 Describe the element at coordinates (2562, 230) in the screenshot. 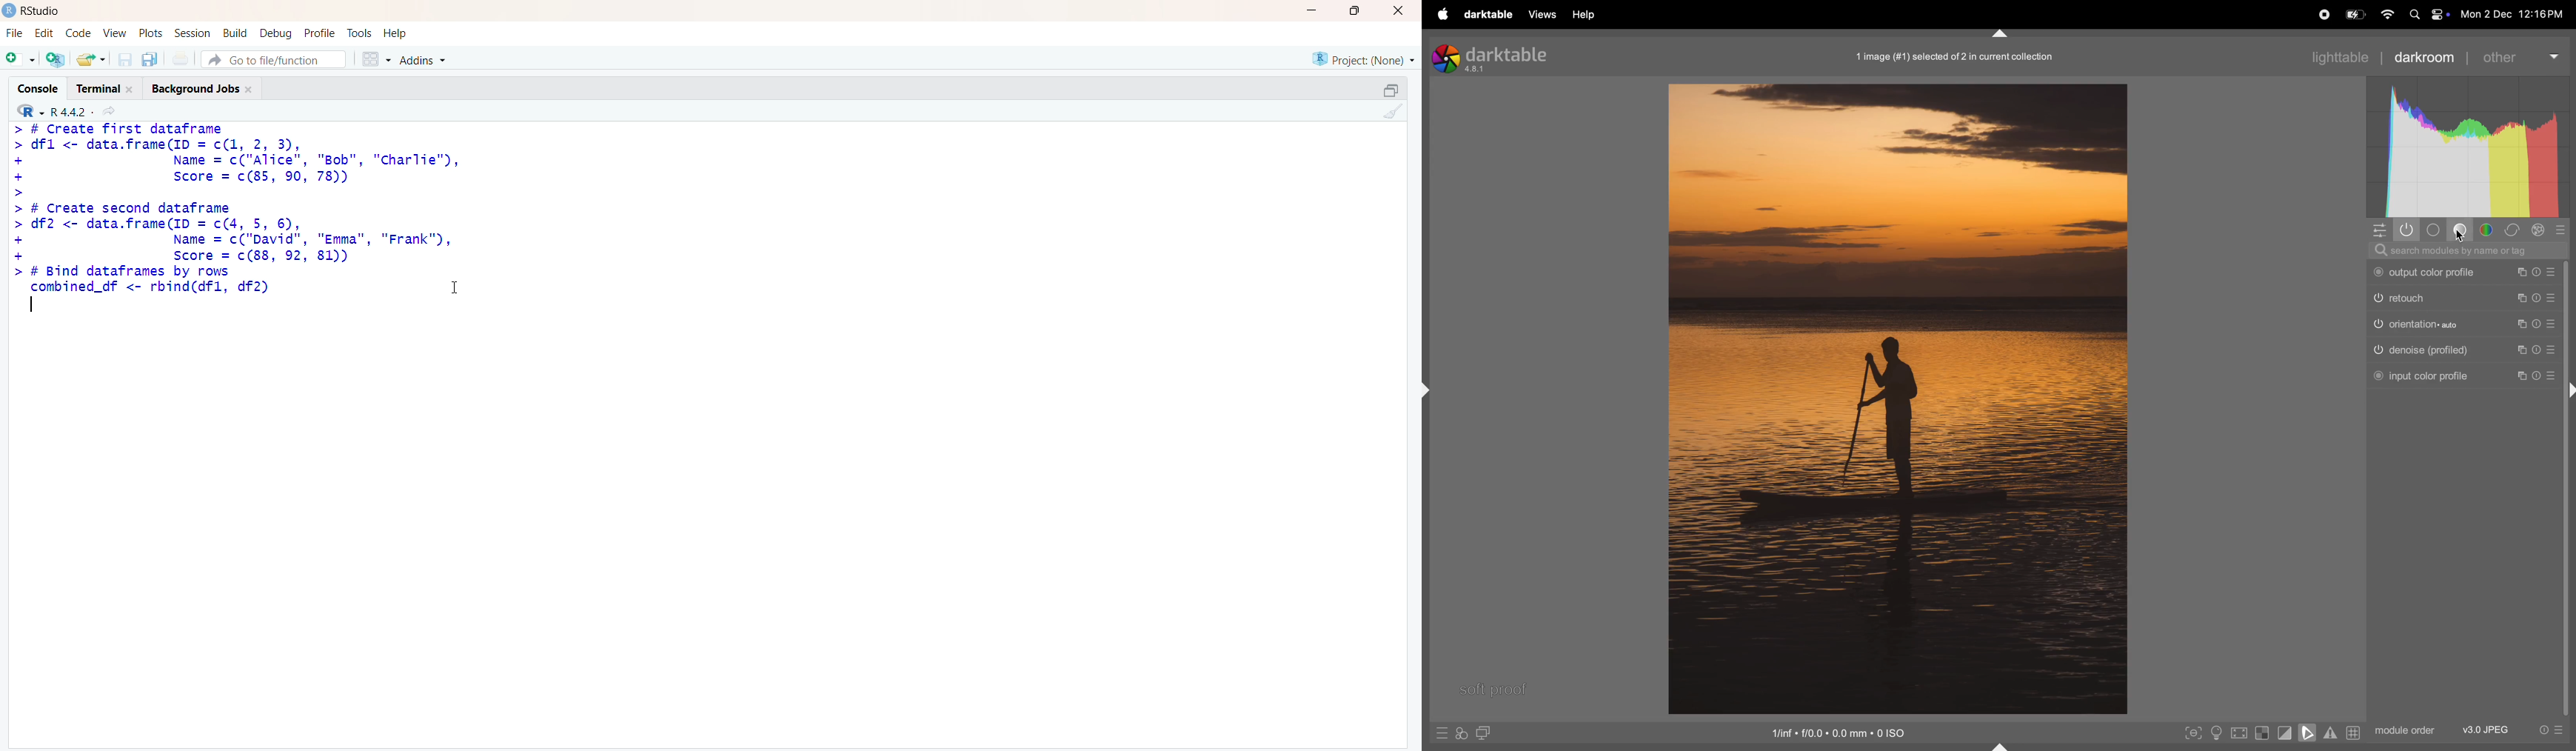

I see `presets` at that location.